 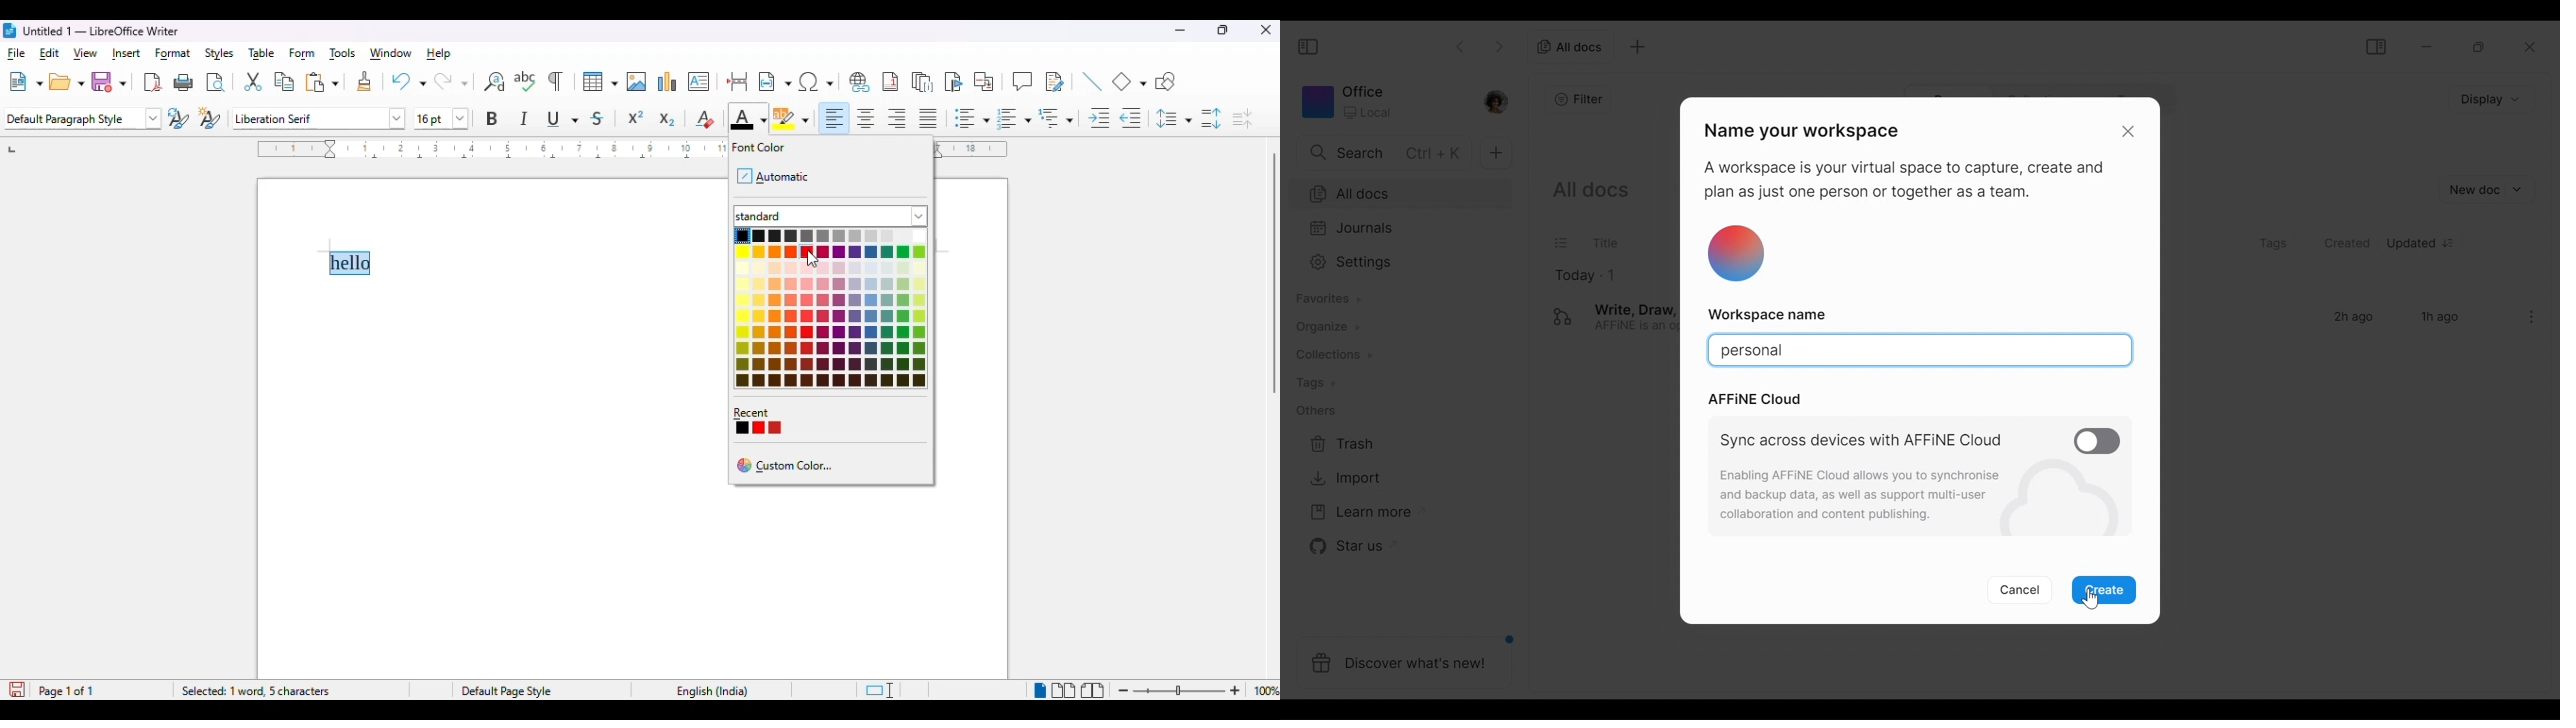 I want to click on Import, so click(x=1339, y=479).